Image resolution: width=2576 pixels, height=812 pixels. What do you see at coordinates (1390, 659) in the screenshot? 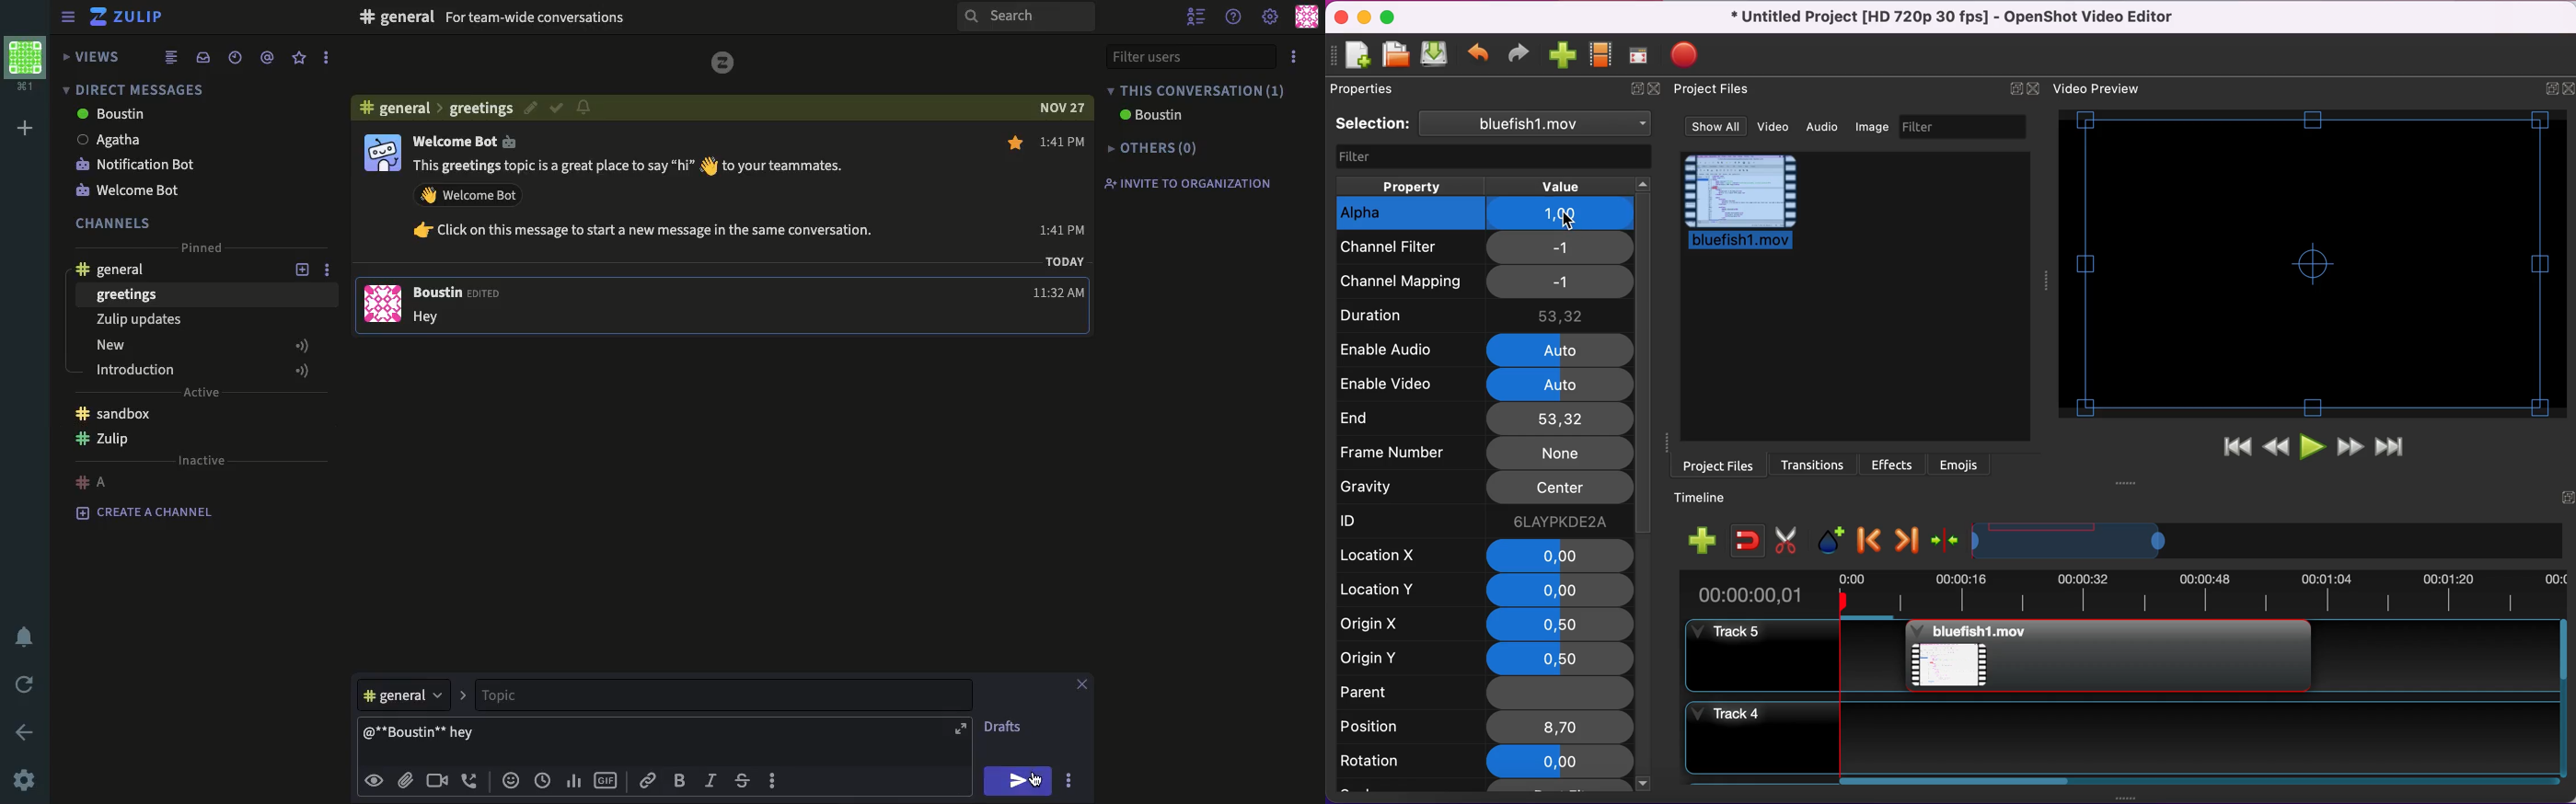
I see `origin y` at bounding box center [1390, 659].